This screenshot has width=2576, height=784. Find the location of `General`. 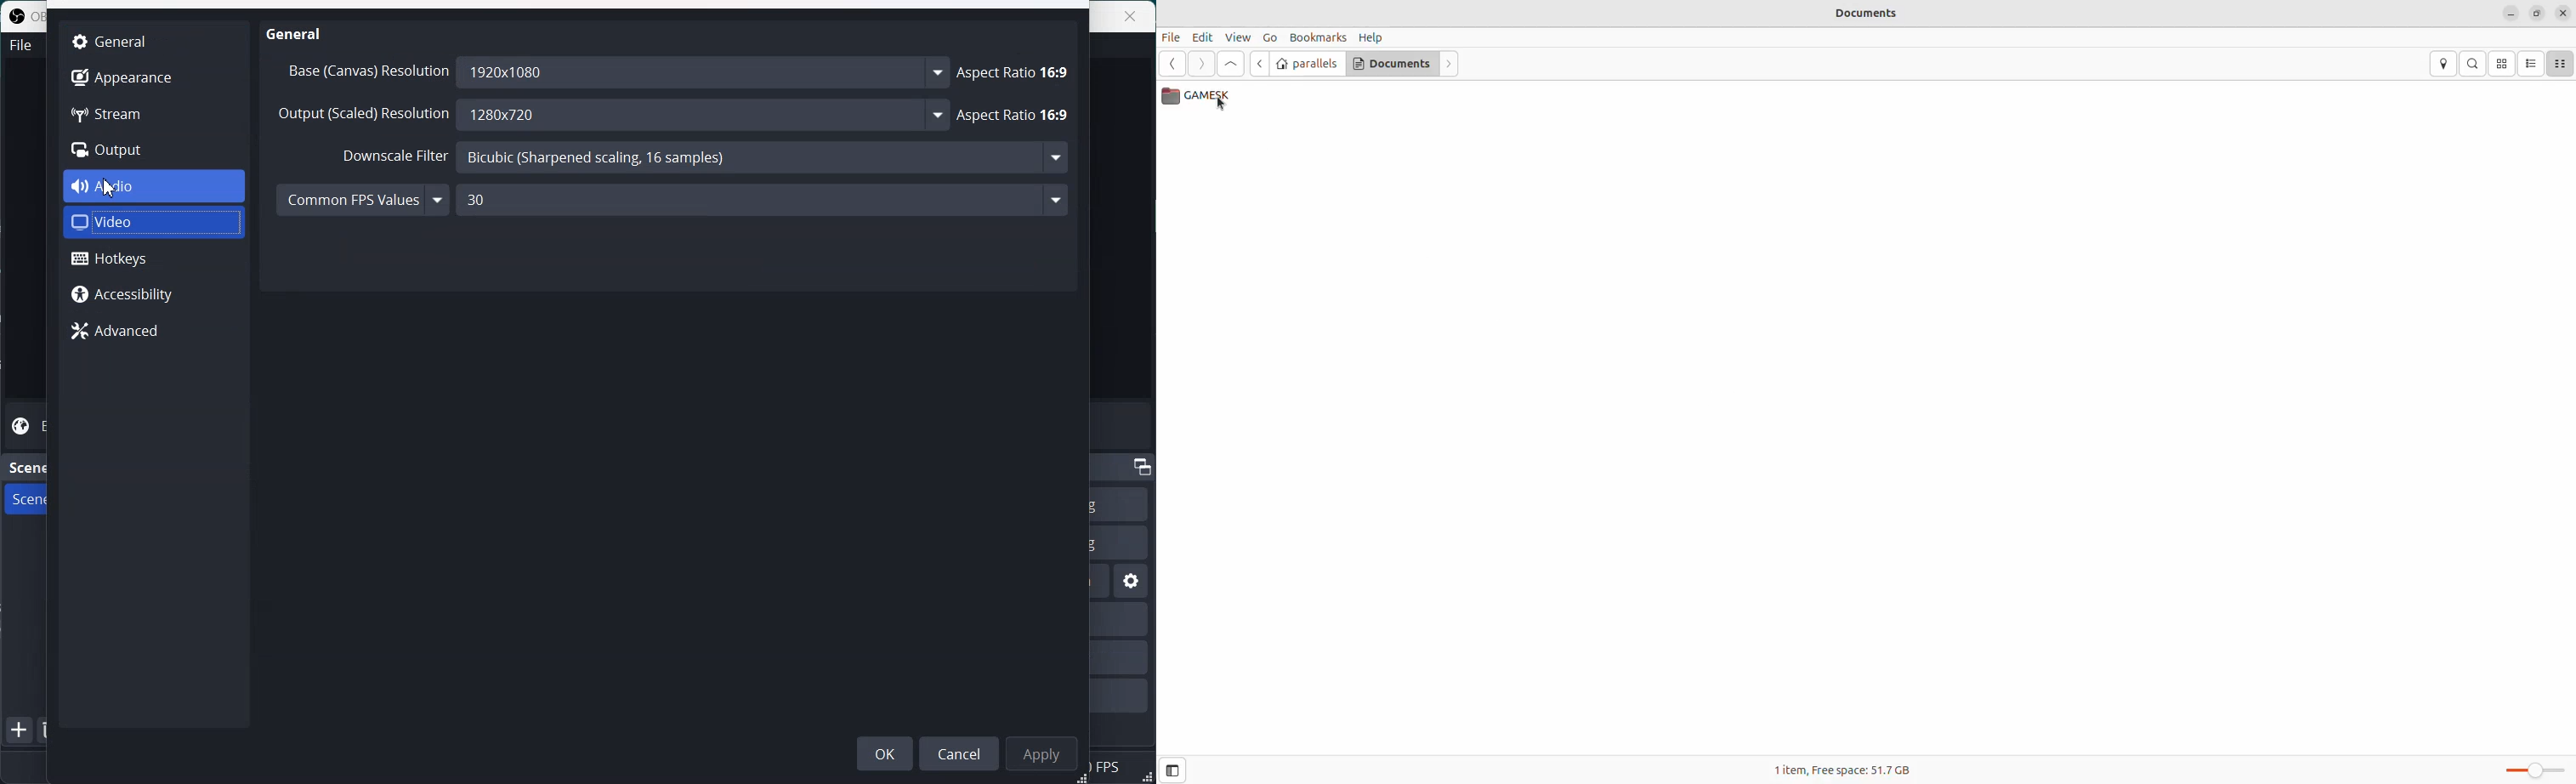

General is located at coordinates (295, 36).